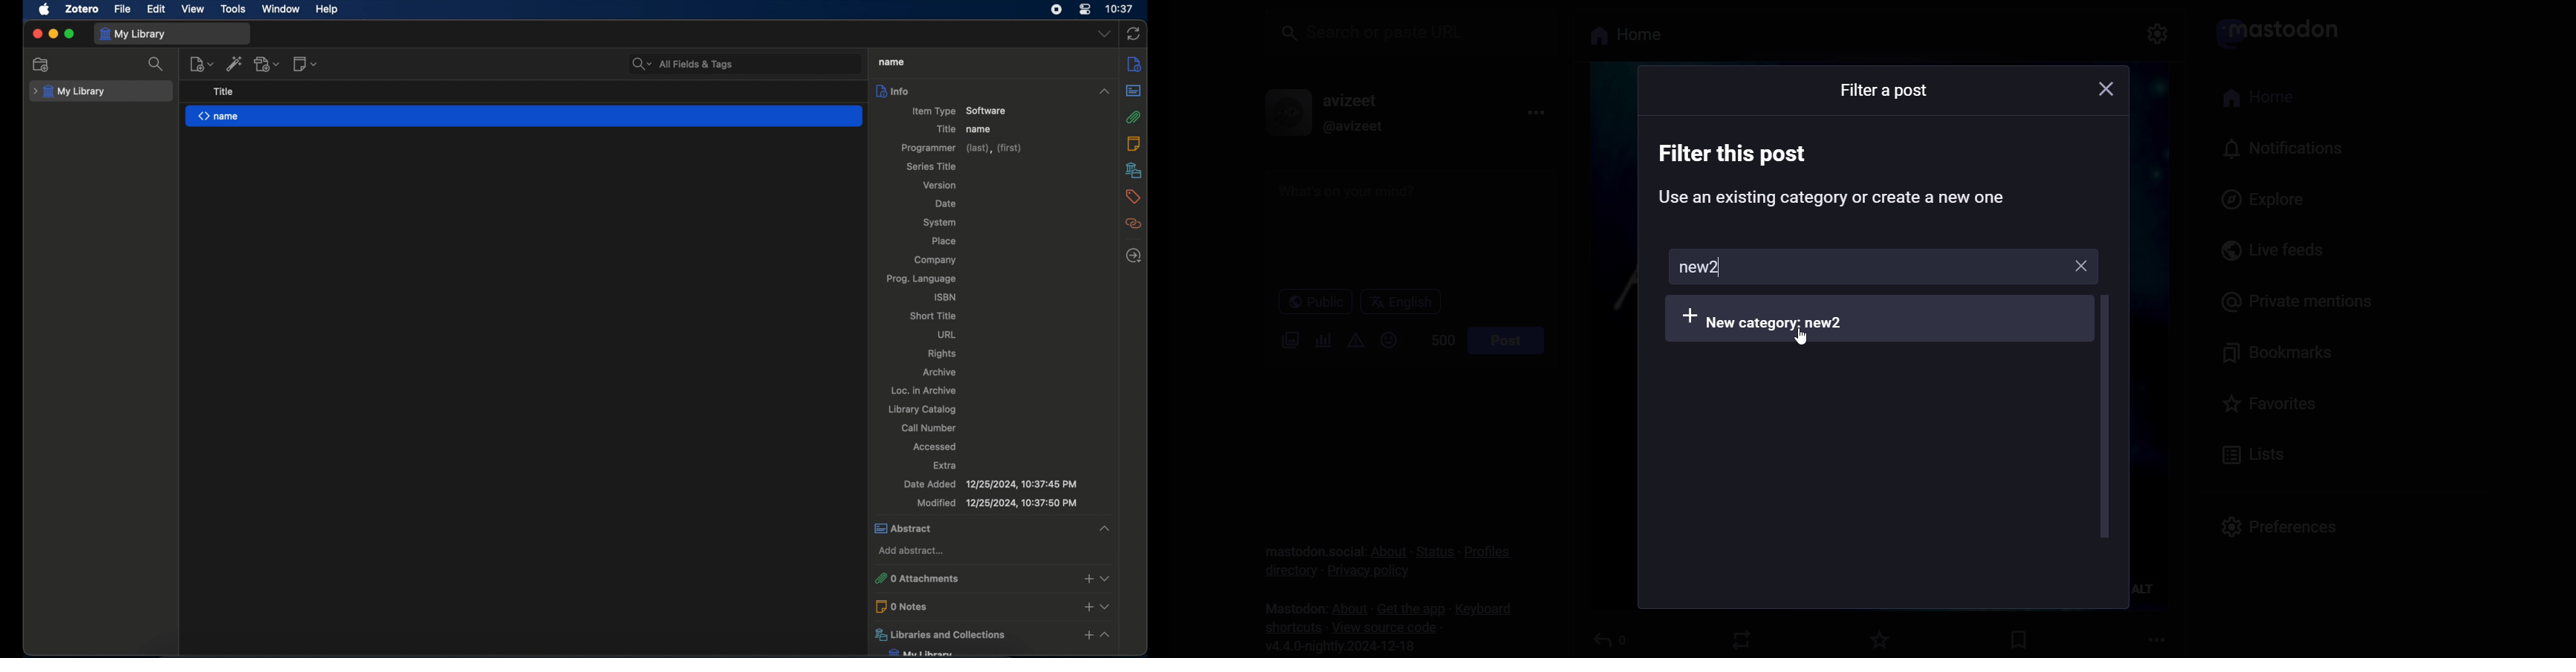  What do you see at coordinates (201, 63) in the screenshot?
I see `new item` at bounding box center [201, 63].